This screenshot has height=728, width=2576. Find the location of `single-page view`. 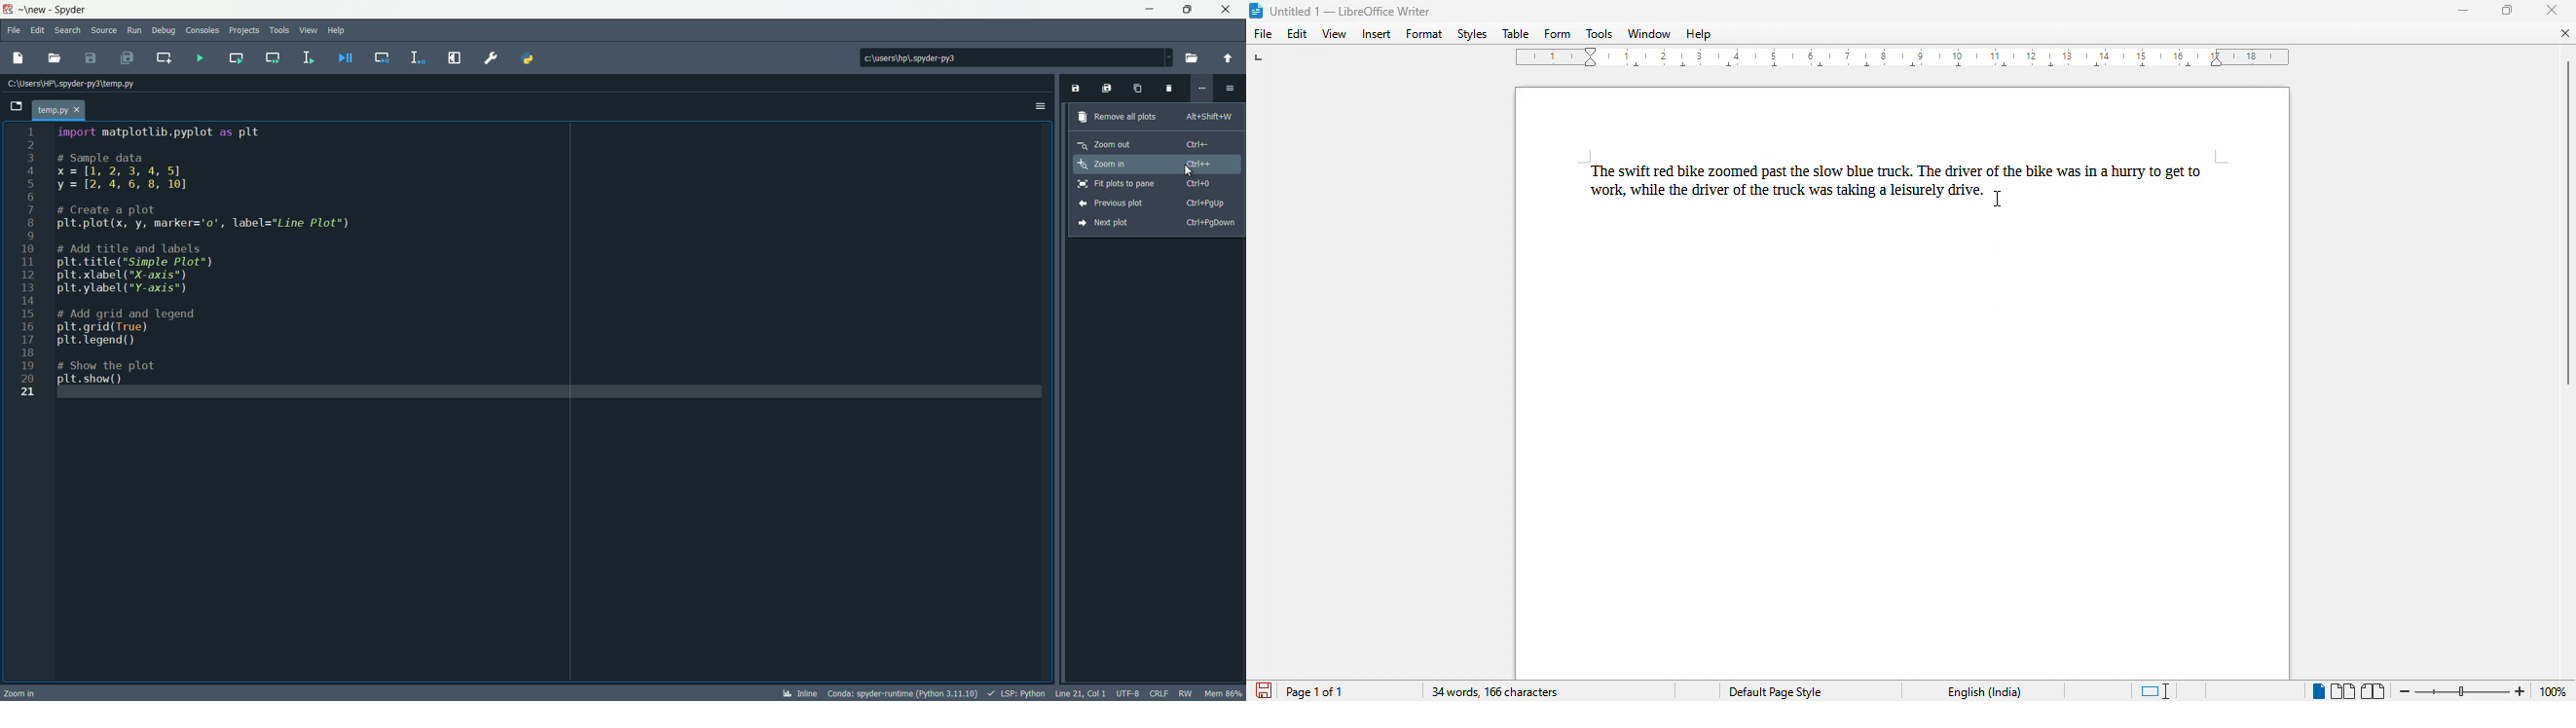

single-page view is located at coordinates (2318, 691).